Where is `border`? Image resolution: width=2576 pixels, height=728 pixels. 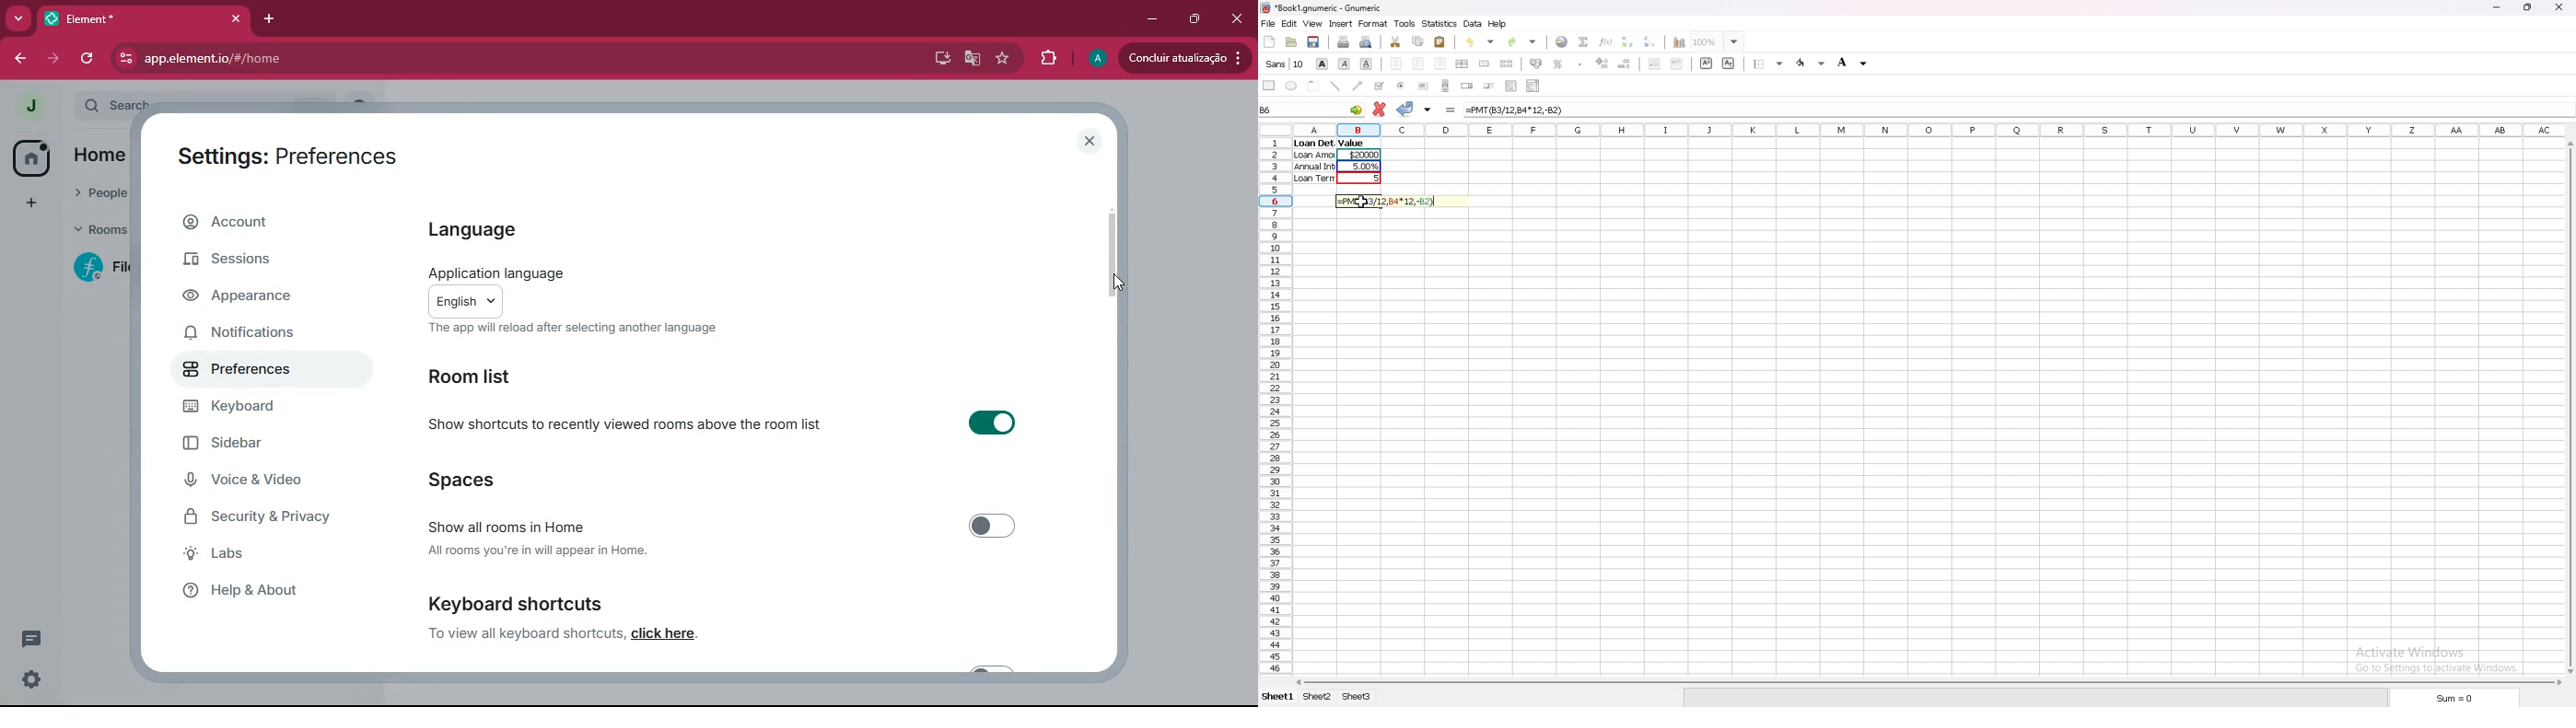
border is located at coordinates (1769, 63).